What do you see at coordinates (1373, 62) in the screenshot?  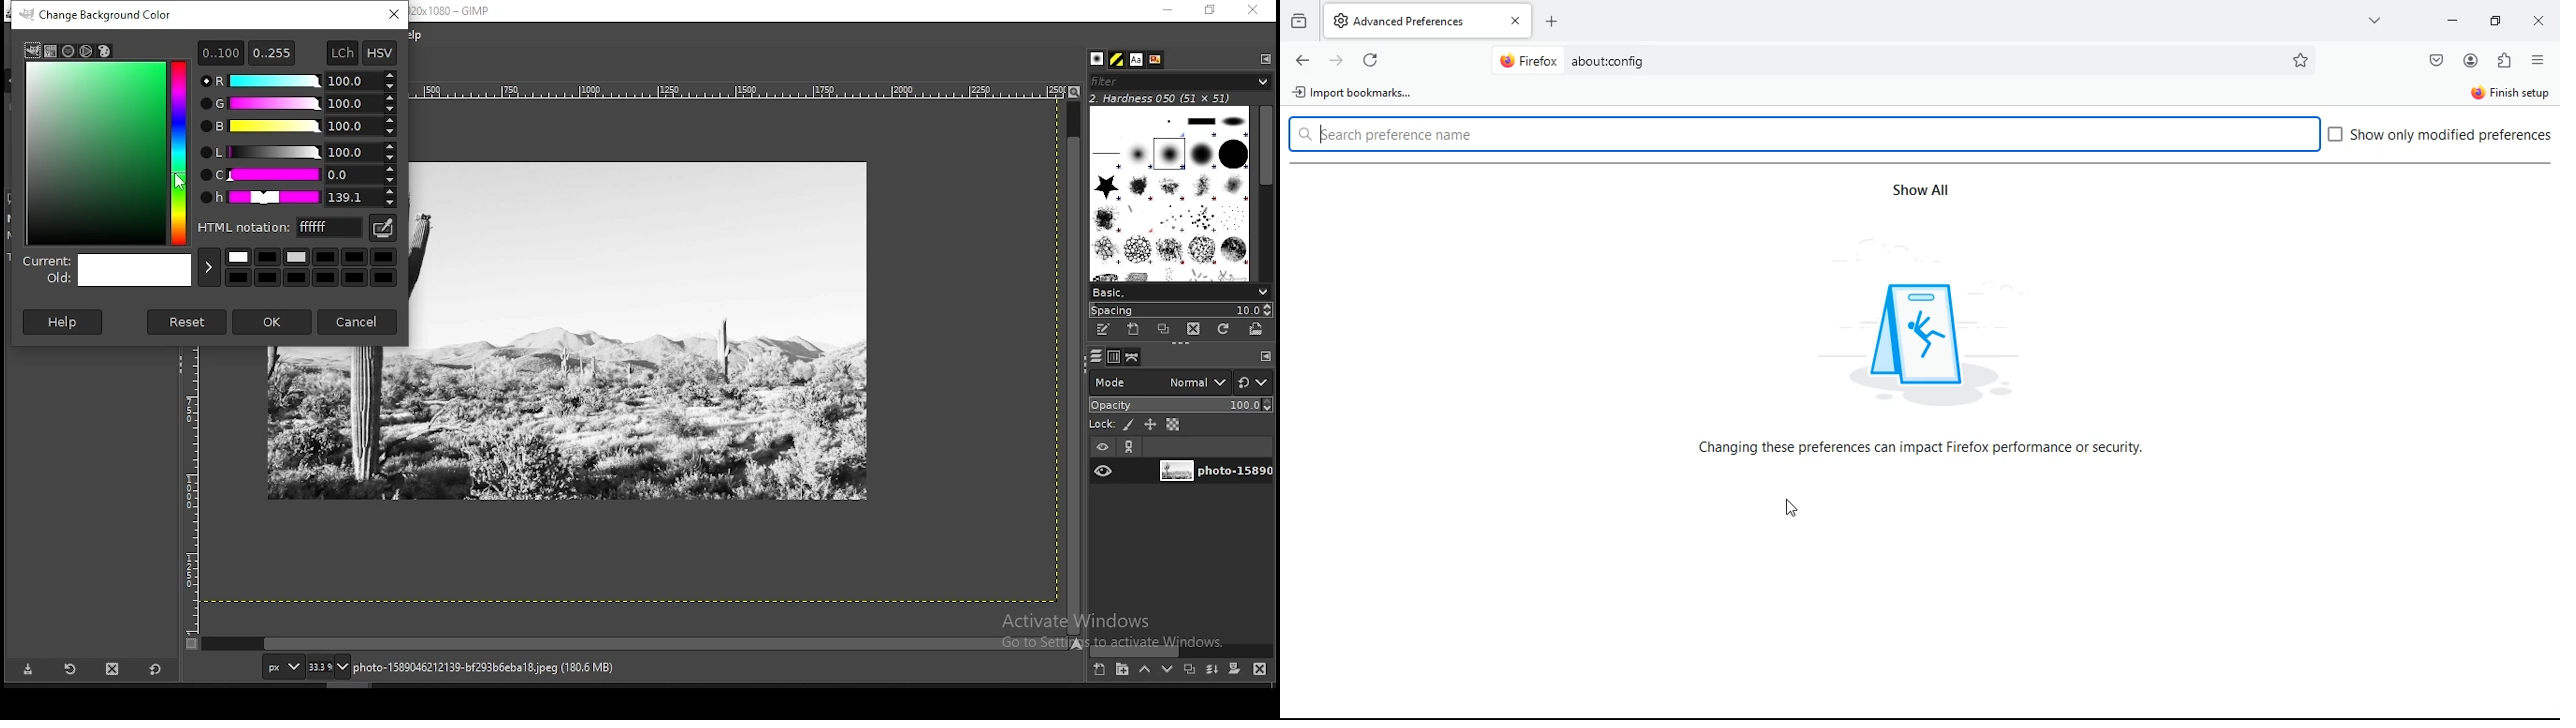 I see `refresh` at bounding box center [1373, 62].